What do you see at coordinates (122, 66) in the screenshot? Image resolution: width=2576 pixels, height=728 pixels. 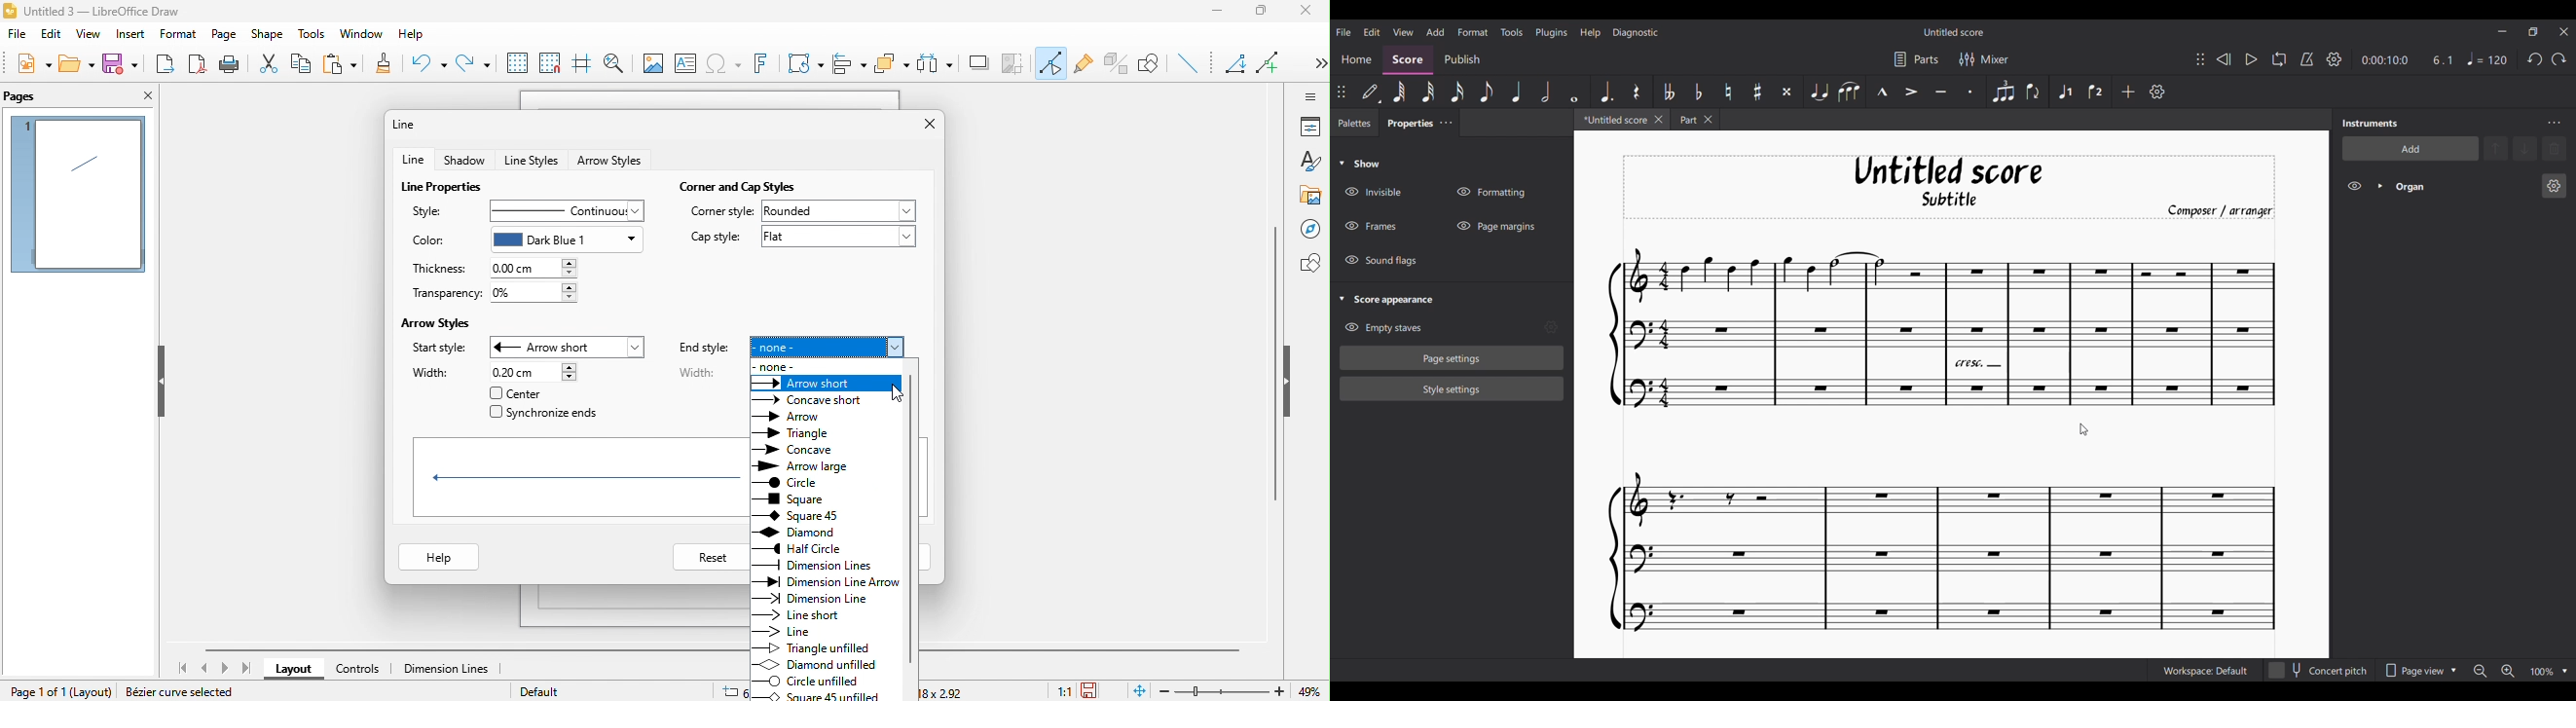 I see `save` at bounding box center [122, 66].